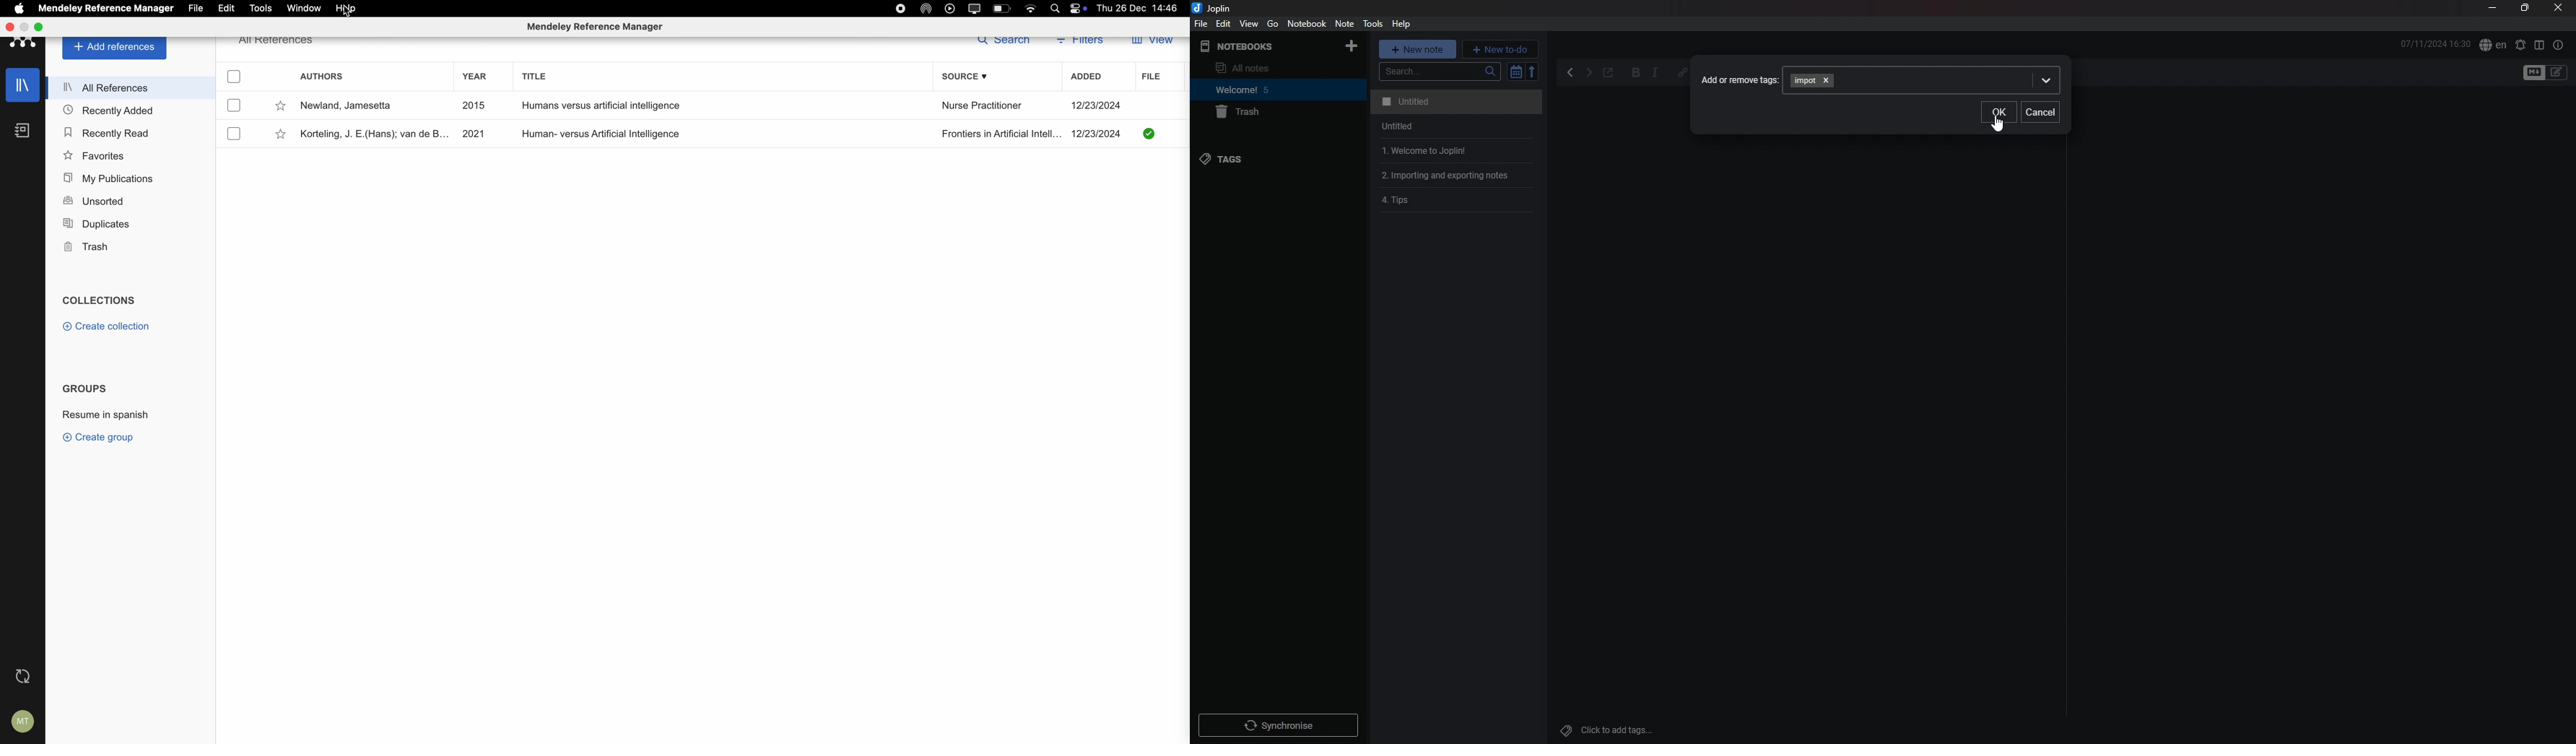 The image size is (2576, 756). I want to click on Thu 26 Dec  14:46, so click(1143, 9).